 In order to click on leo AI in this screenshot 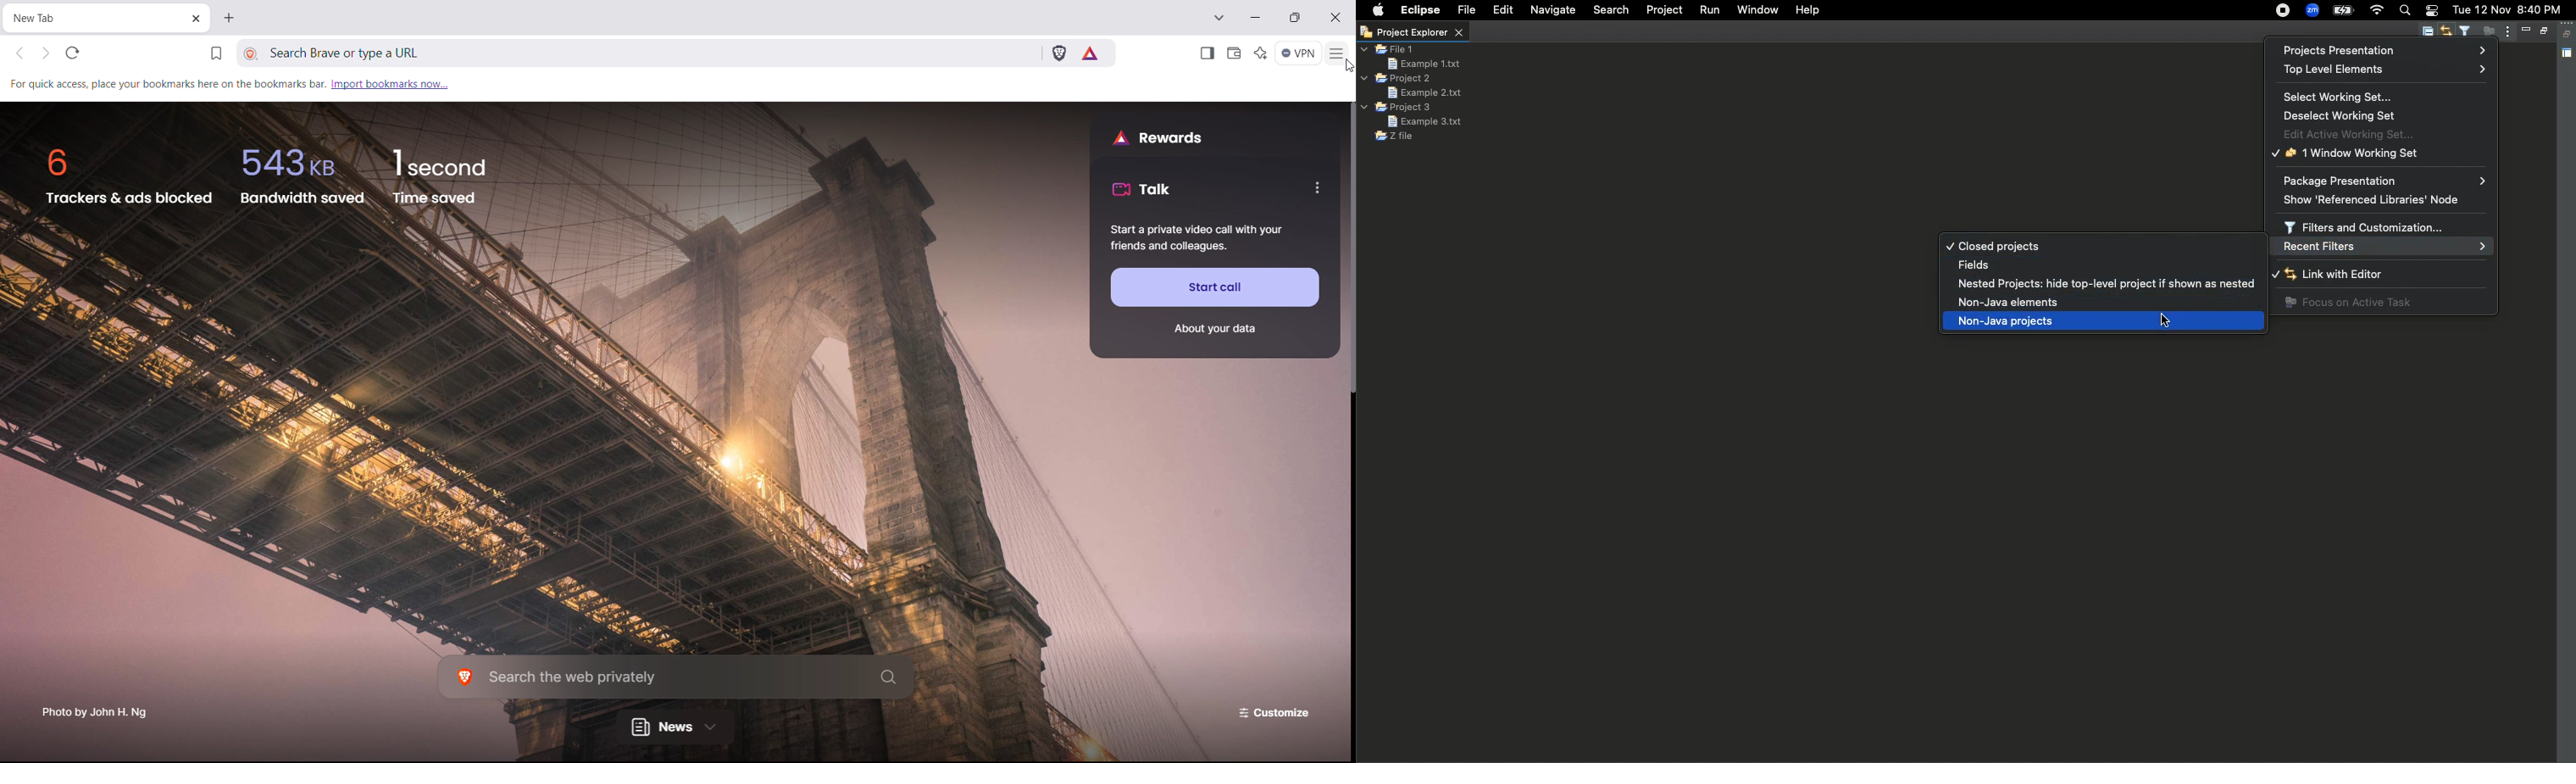, I will do `click(1260, 53)`.